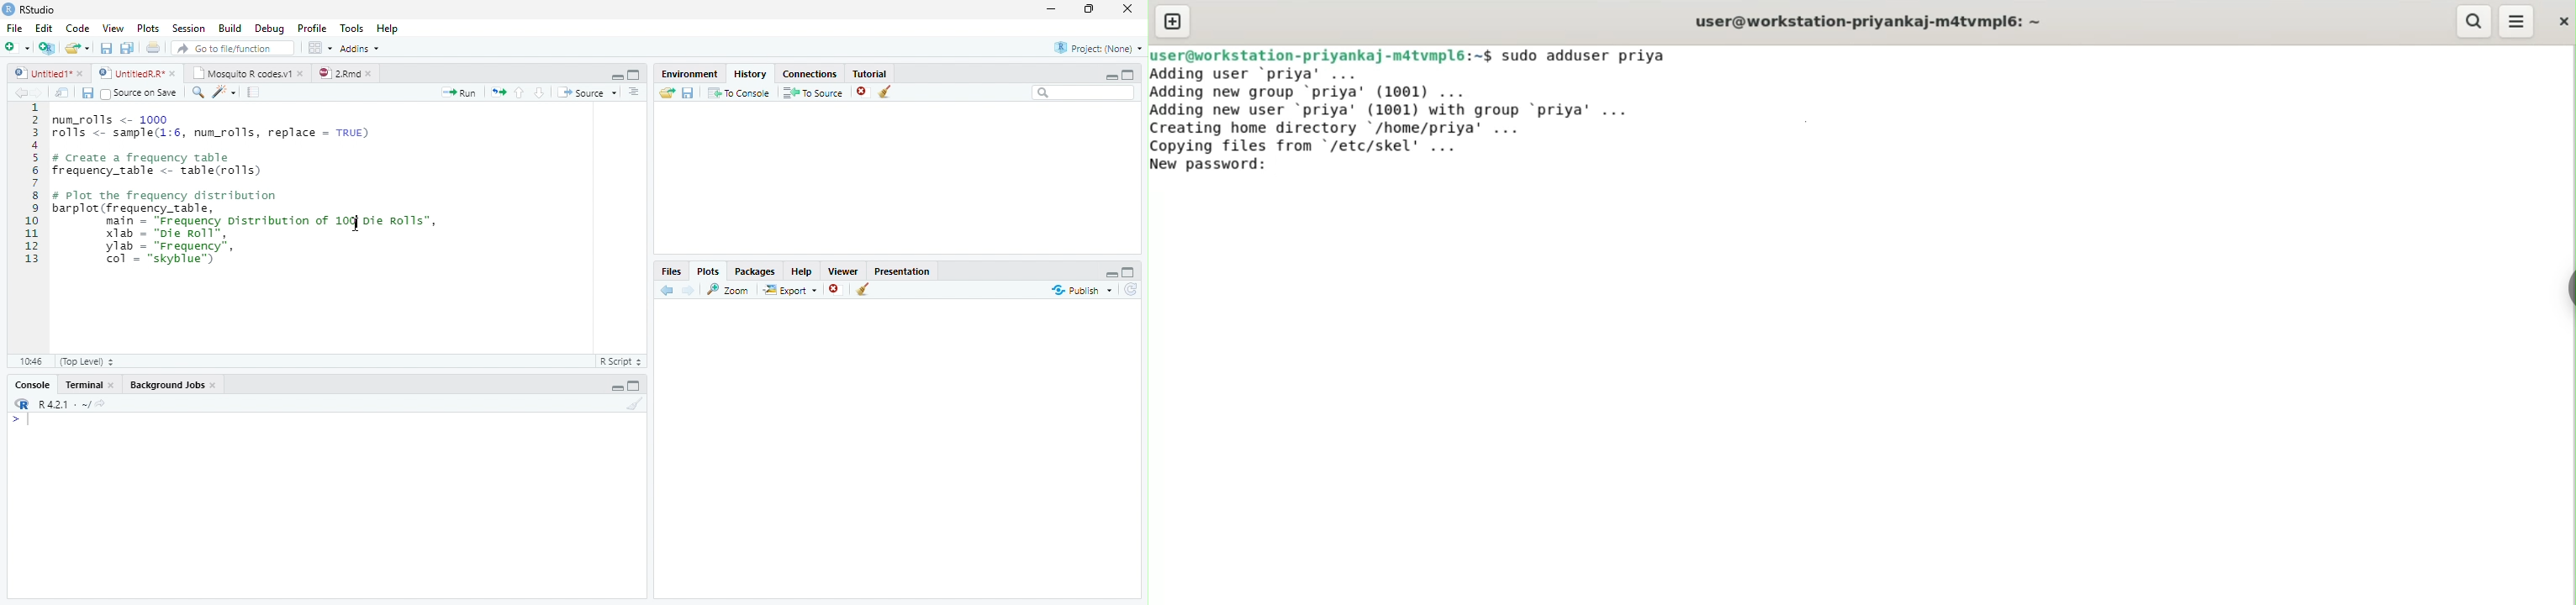 Image resolution: width=2576 pixels, height=616 pixels. I want to click on Hide, so click(615, 387).